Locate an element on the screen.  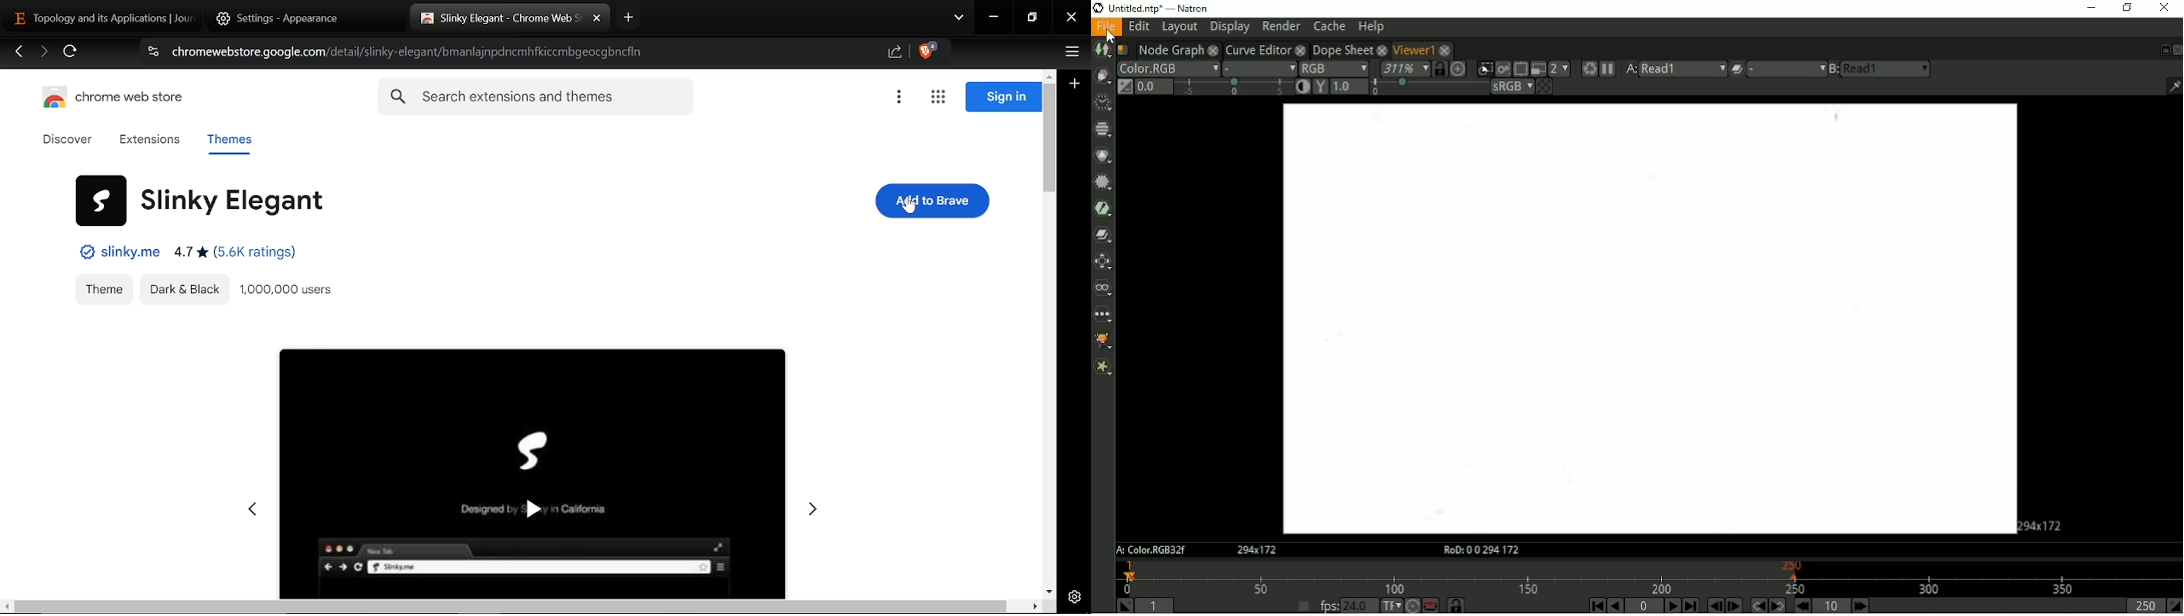
Move up is located at coordinates (1049, 74).